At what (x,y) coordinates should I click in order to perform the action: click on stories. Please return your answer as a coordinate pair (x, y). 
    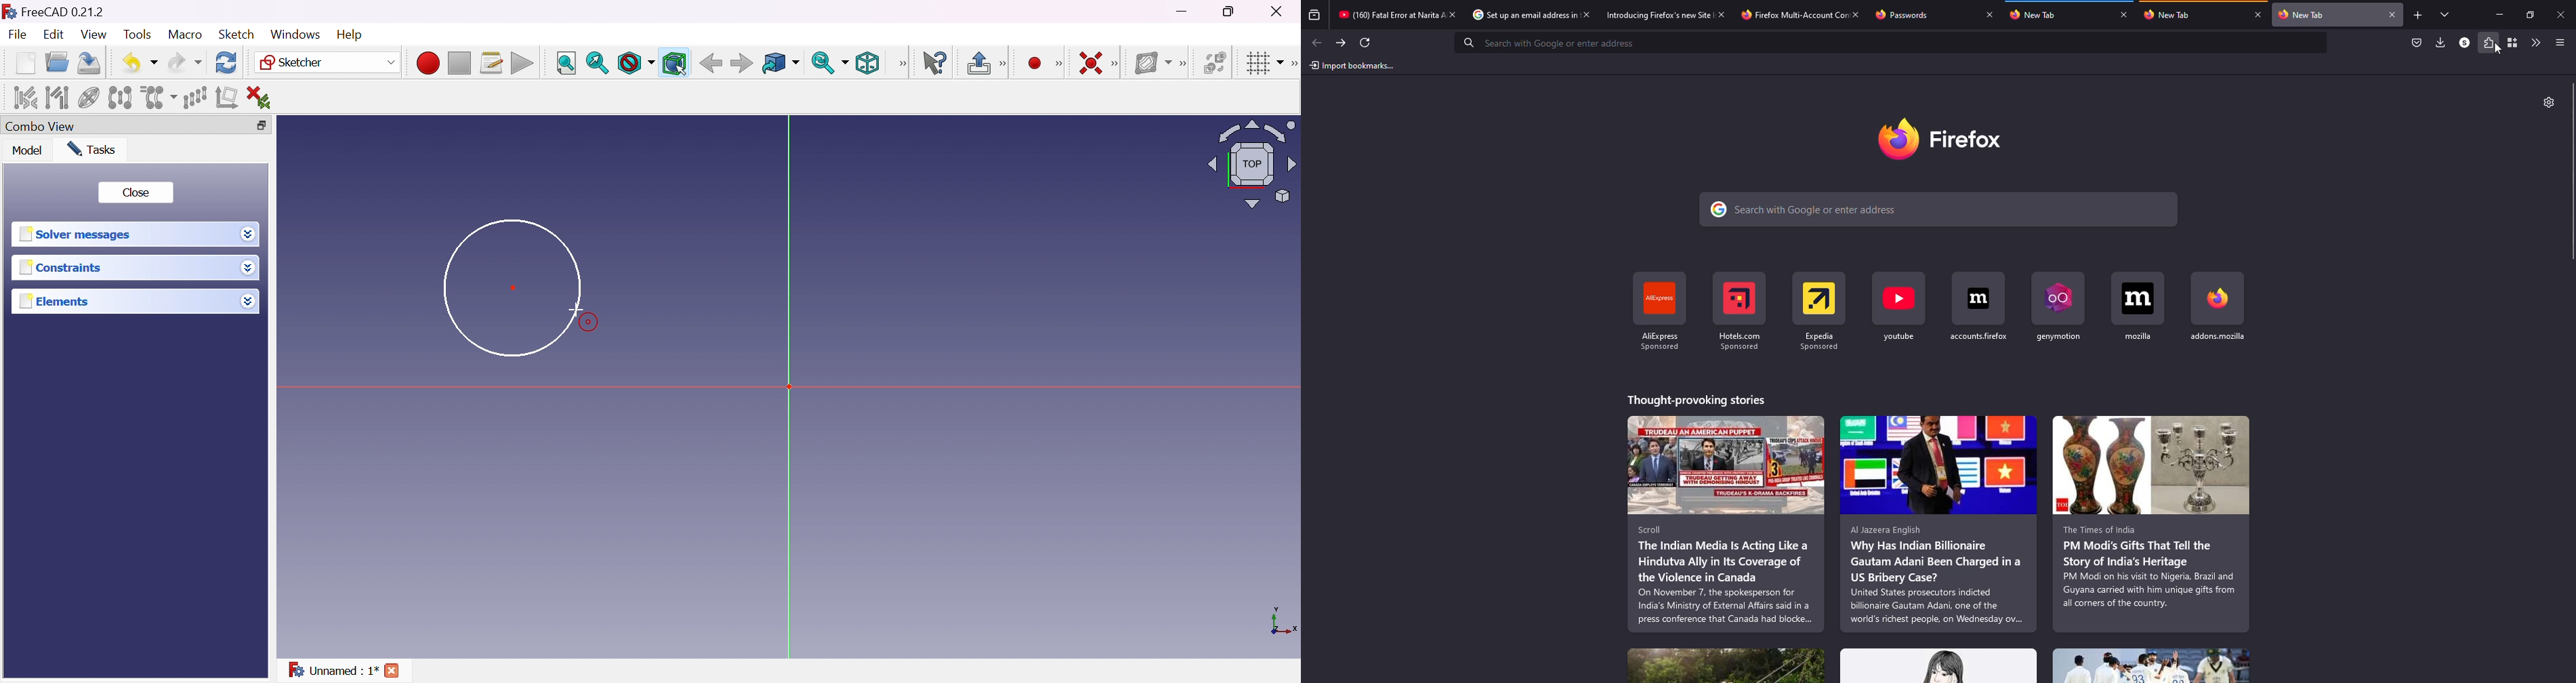
    Looking at the image, I should click on (1699, 400).